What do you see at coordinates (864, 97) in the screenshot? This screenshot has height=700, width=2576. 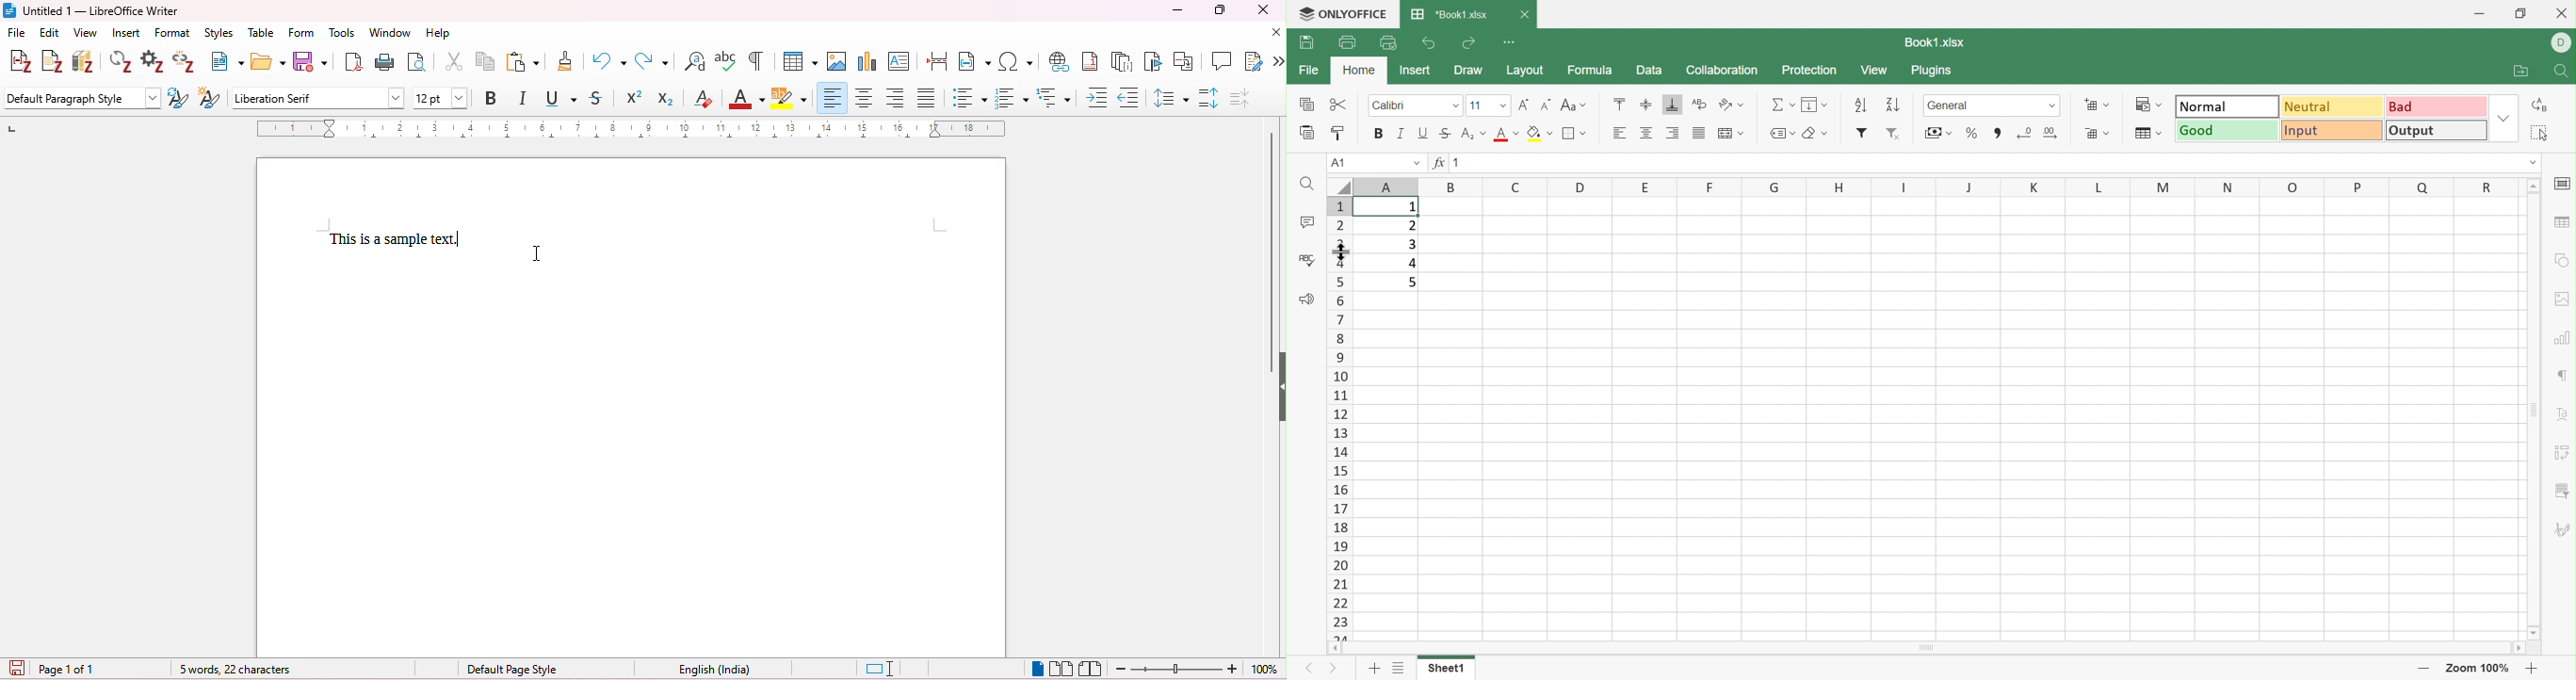 I see `align center` at bounding box center [864, 97].